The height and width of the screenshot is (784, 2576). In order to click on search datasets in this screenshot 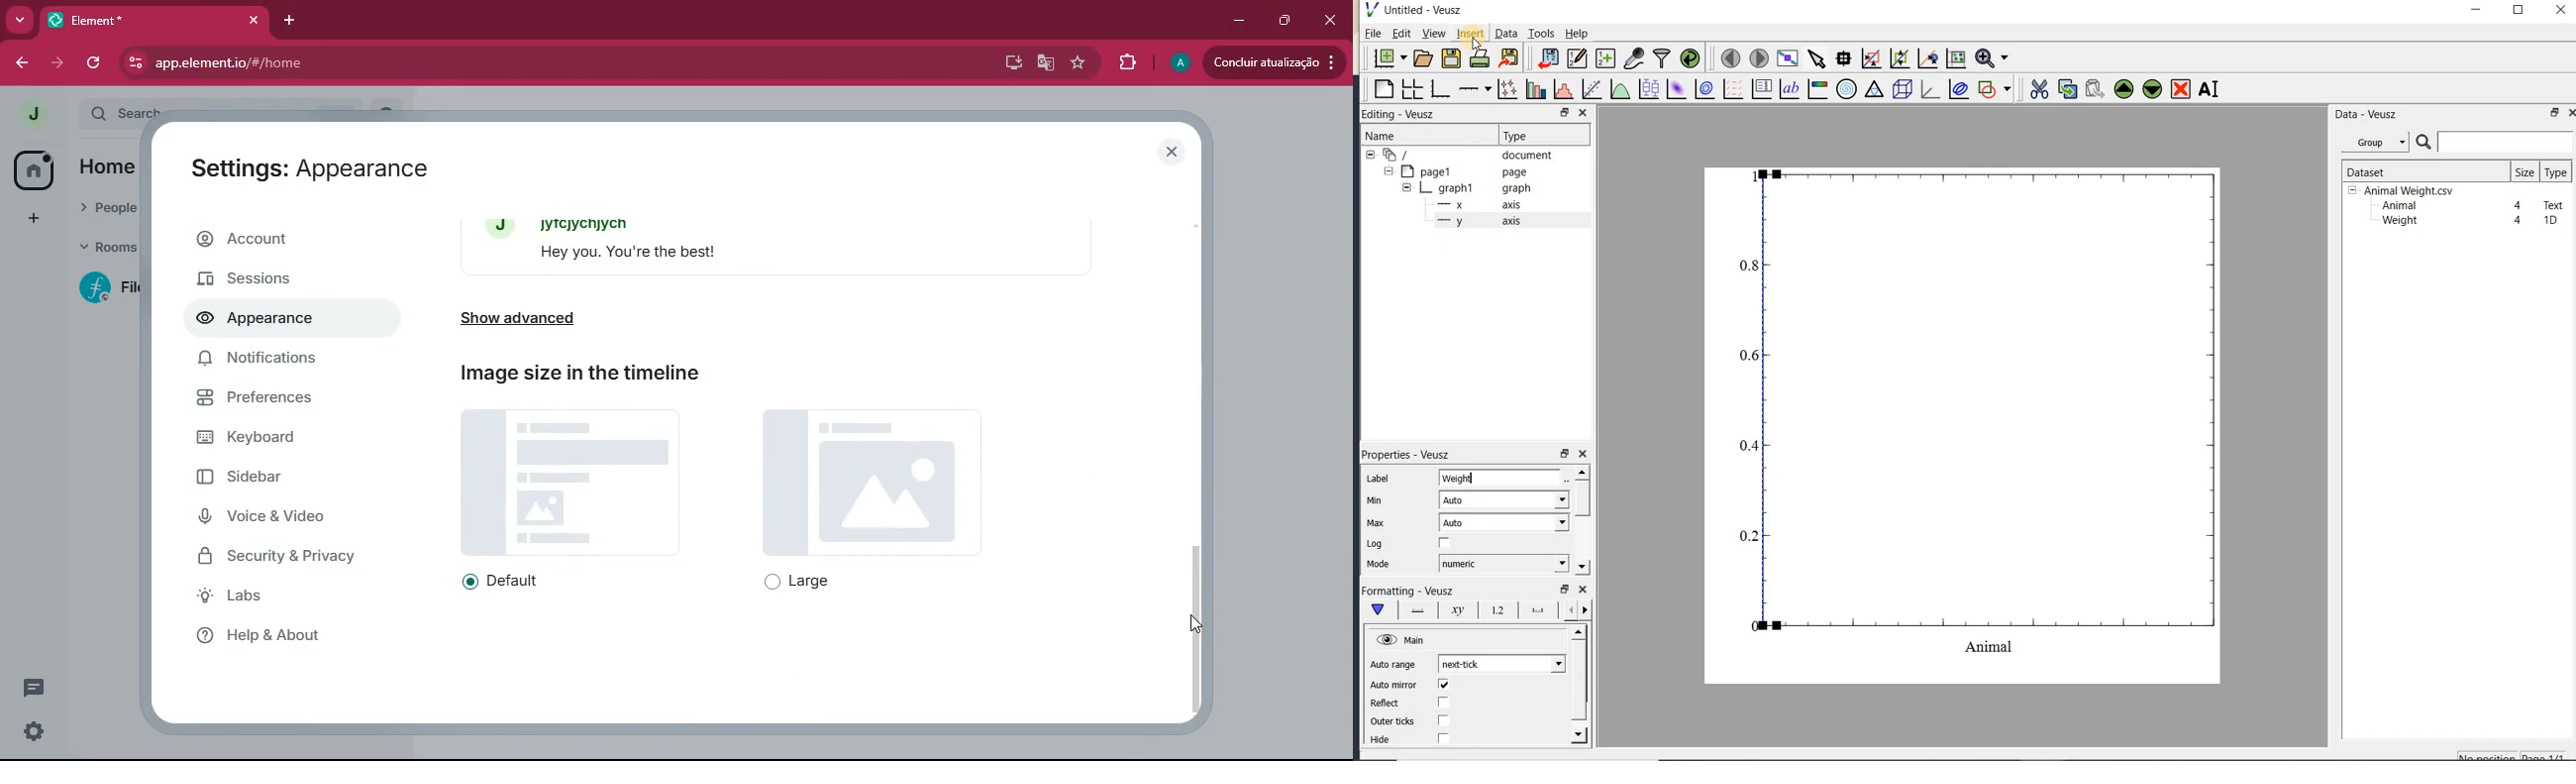, I will do `click(2495, 142)`.